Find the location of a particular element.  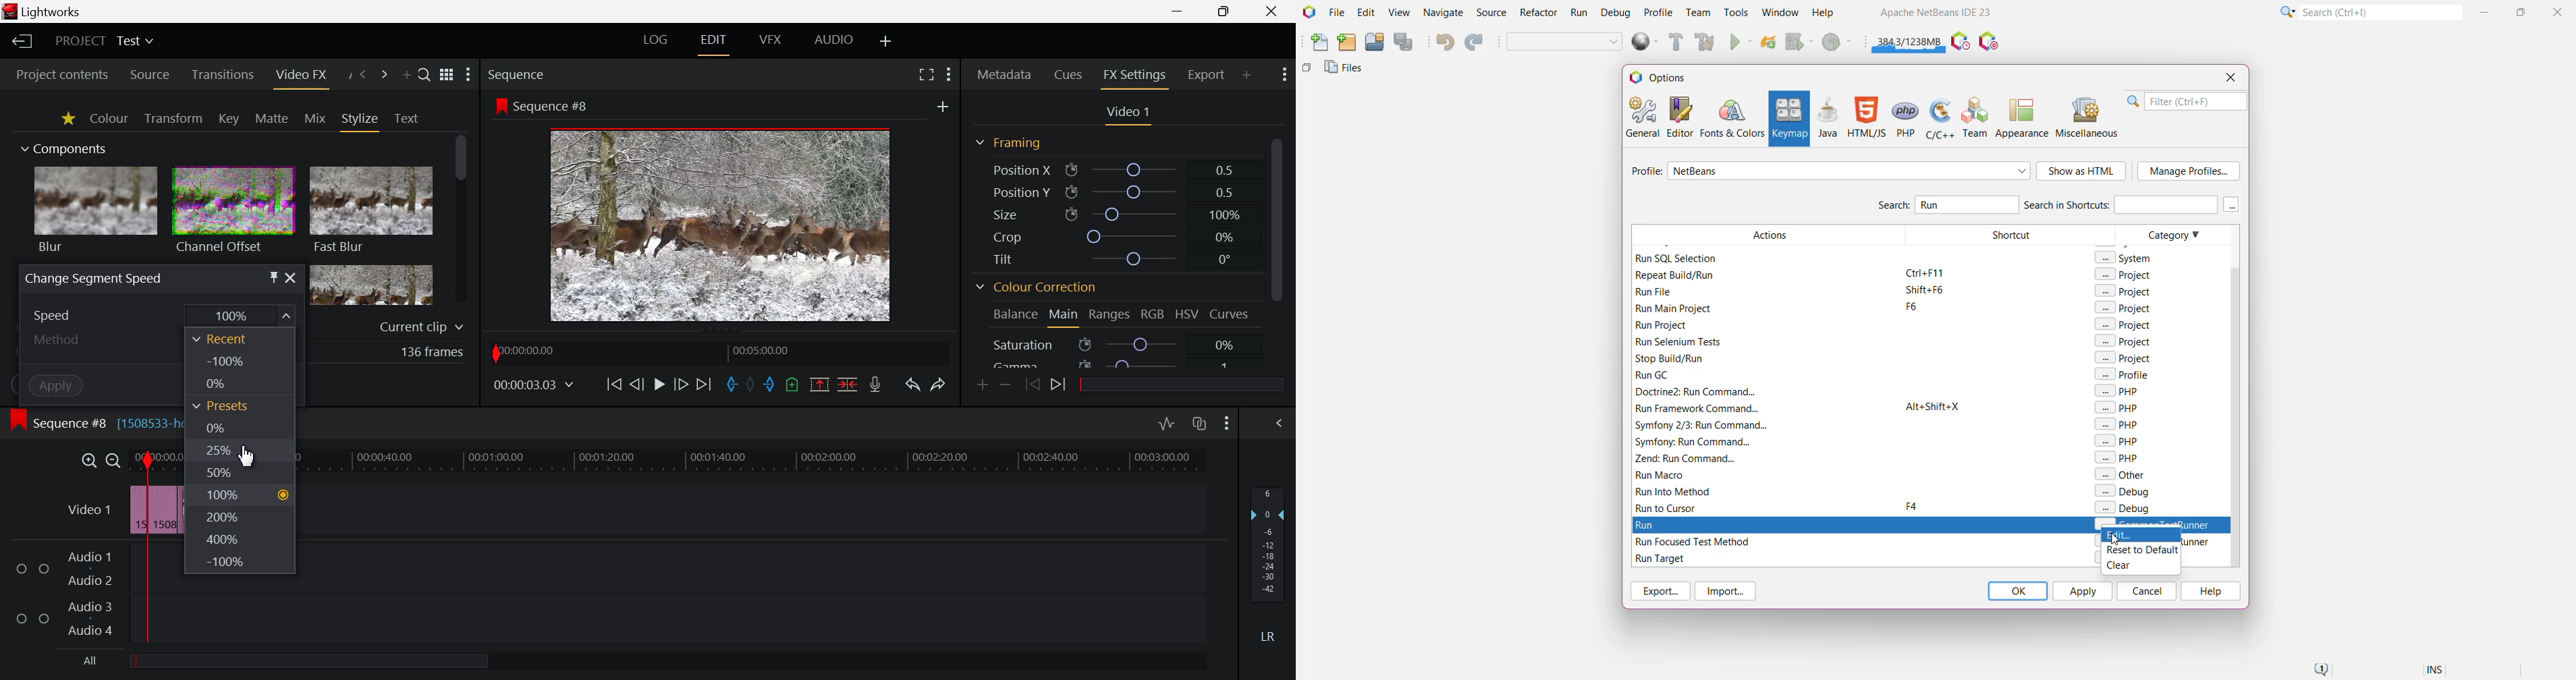

Show Settings is located at coordinates (468, 75).